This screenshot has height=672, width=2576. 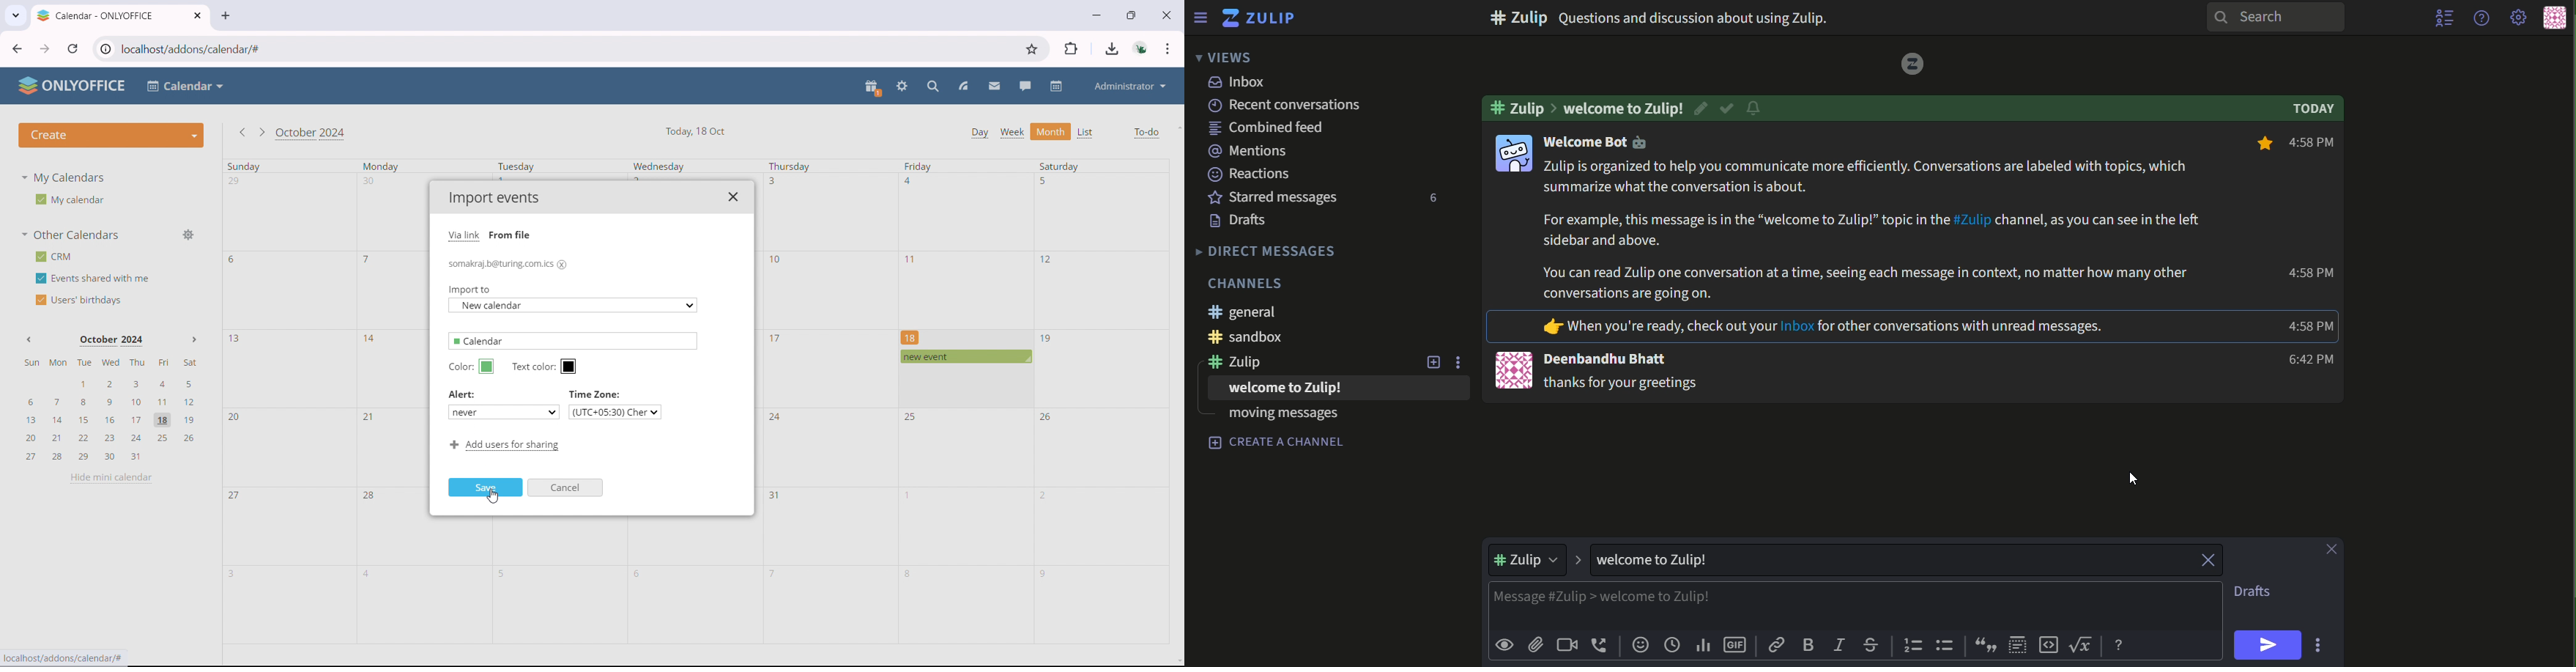 I want to click on link, so click(x=1777, y=645).